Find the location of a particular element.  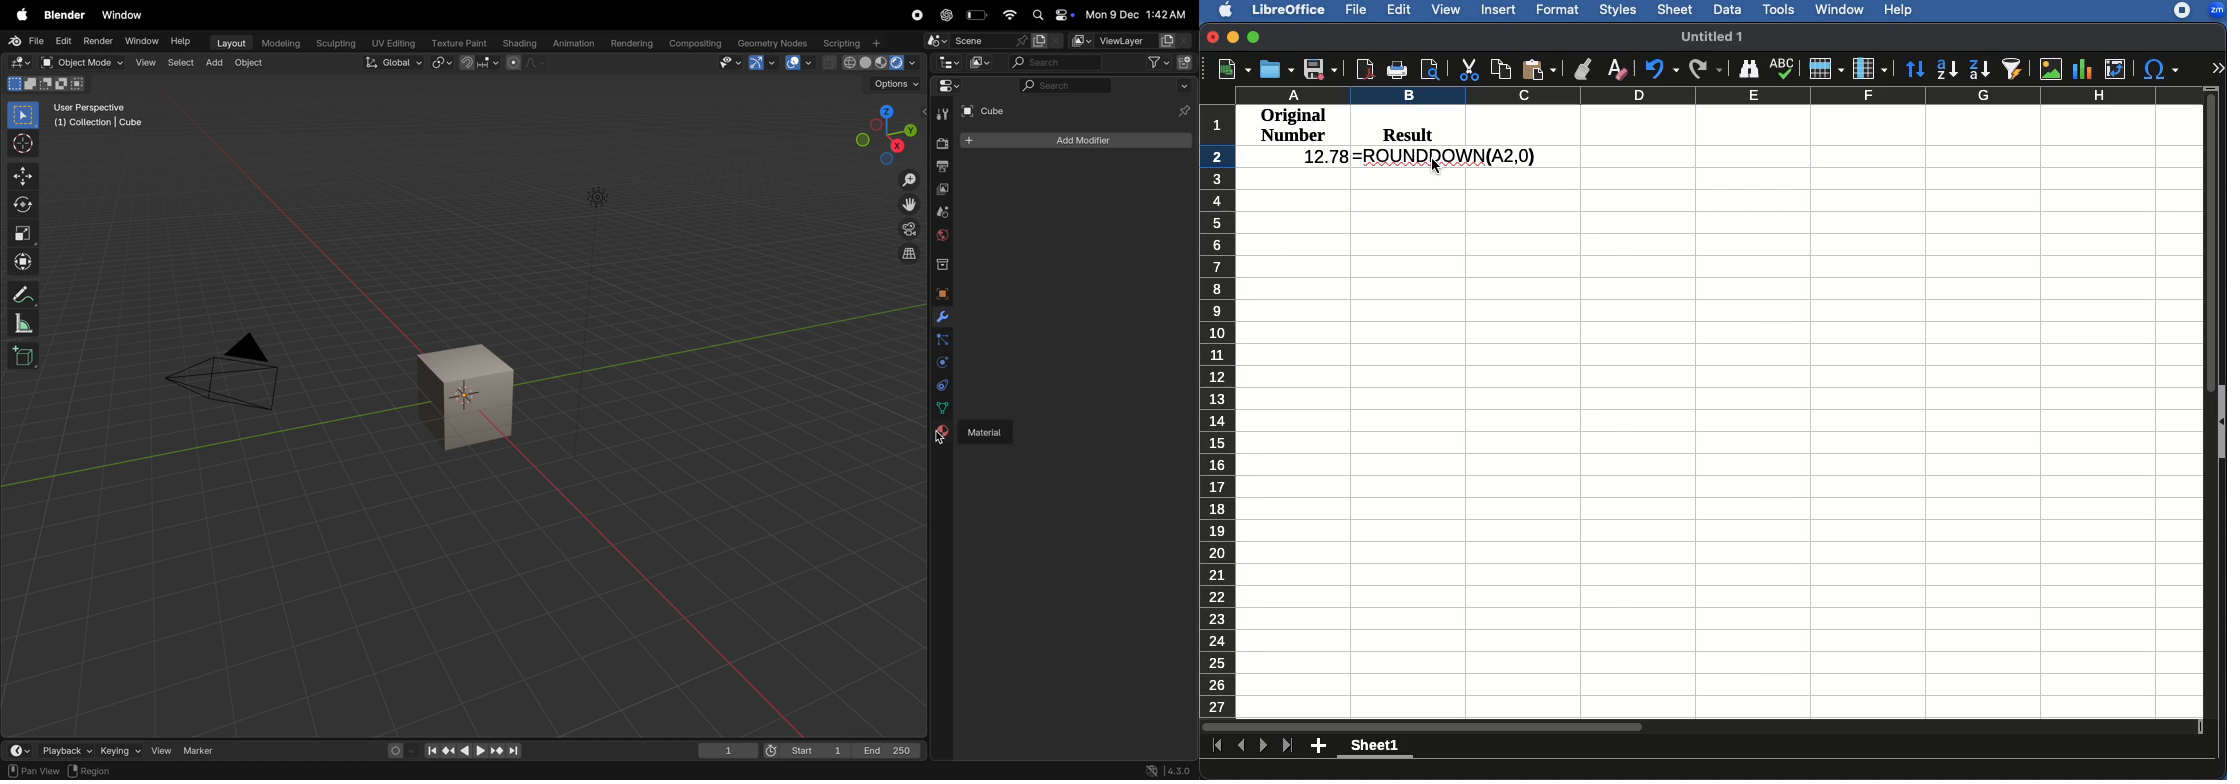

Pivot table is located at coordinates (2115, 69).